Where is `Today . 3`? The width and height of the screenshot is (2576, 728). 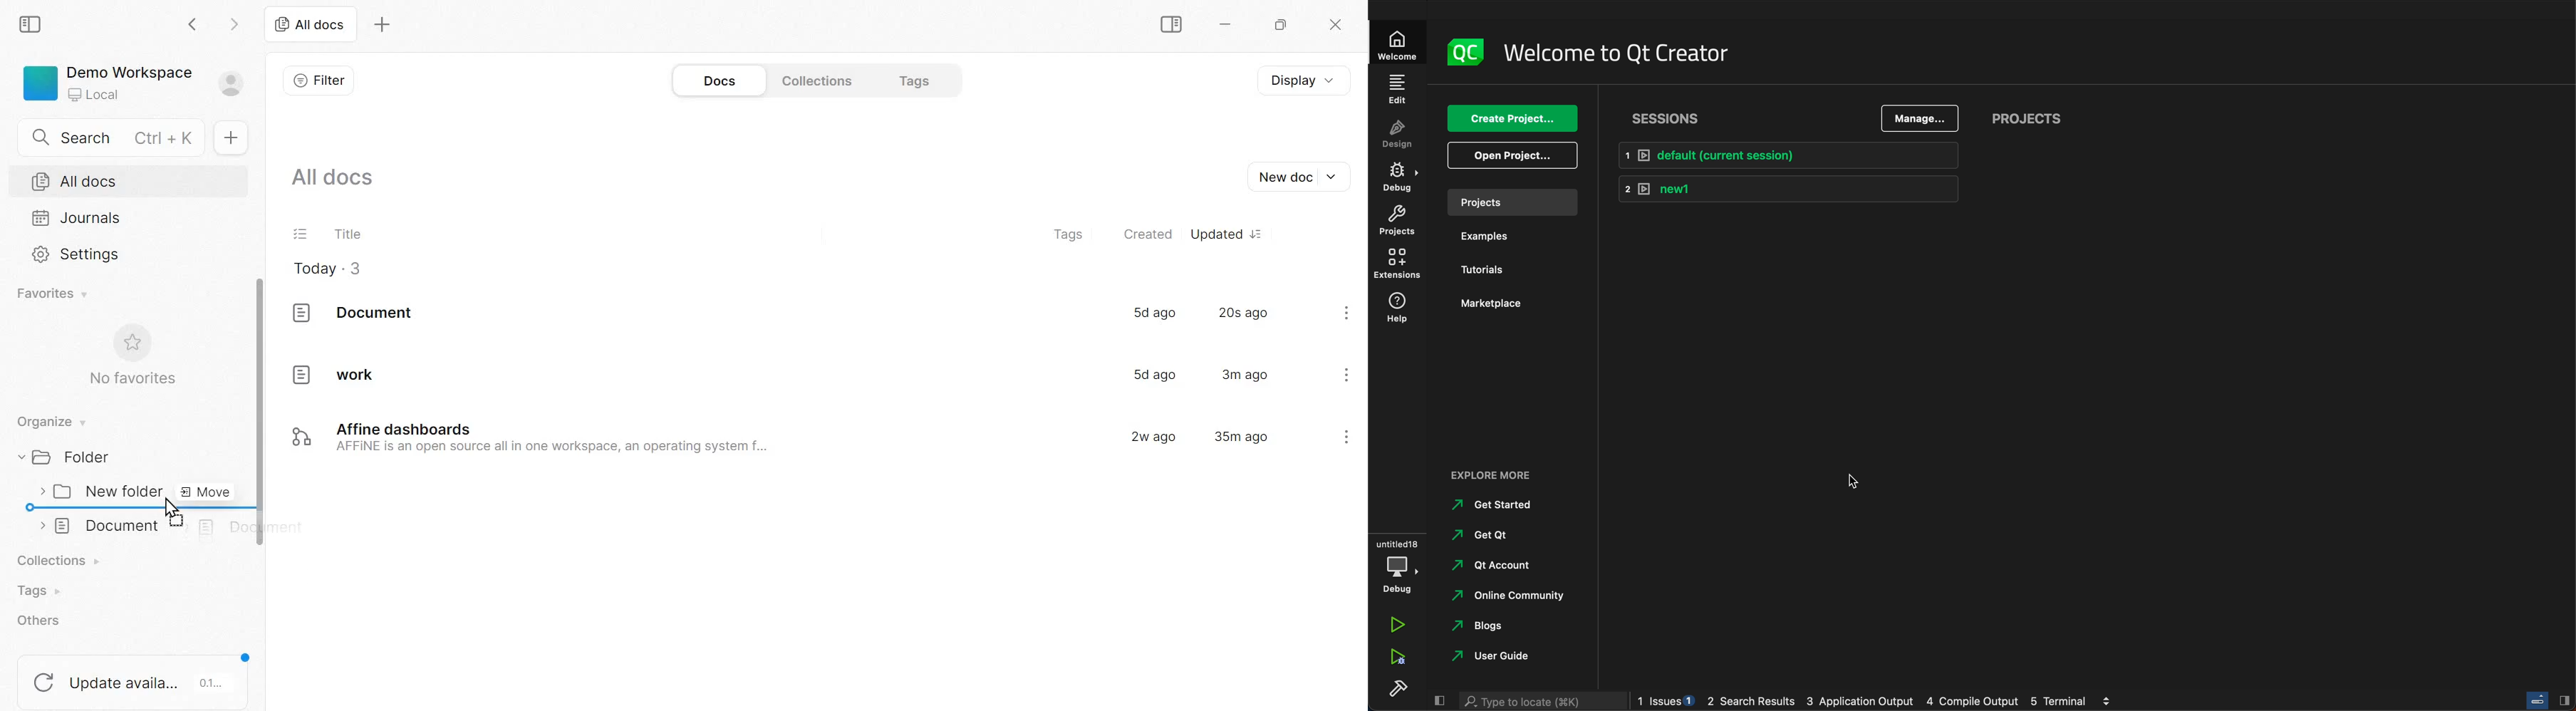 Today . 3 is located at coordinates (328, 269).